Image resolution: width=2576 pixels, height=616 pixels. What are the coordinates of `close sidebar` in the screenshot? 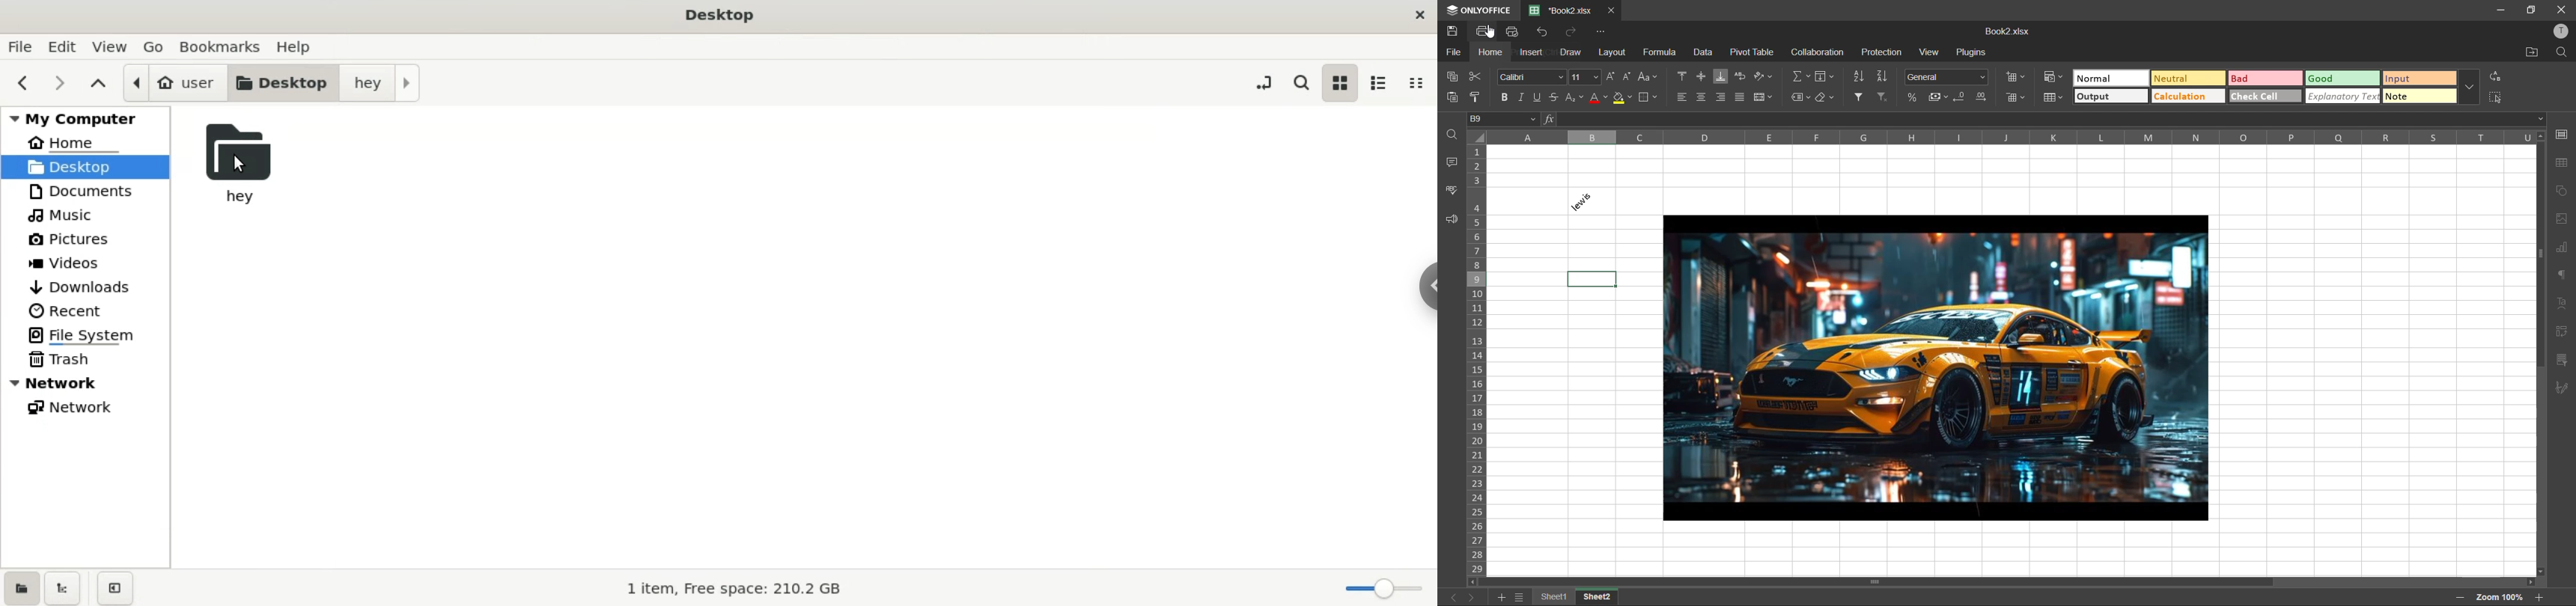 It's located at (114, 587).